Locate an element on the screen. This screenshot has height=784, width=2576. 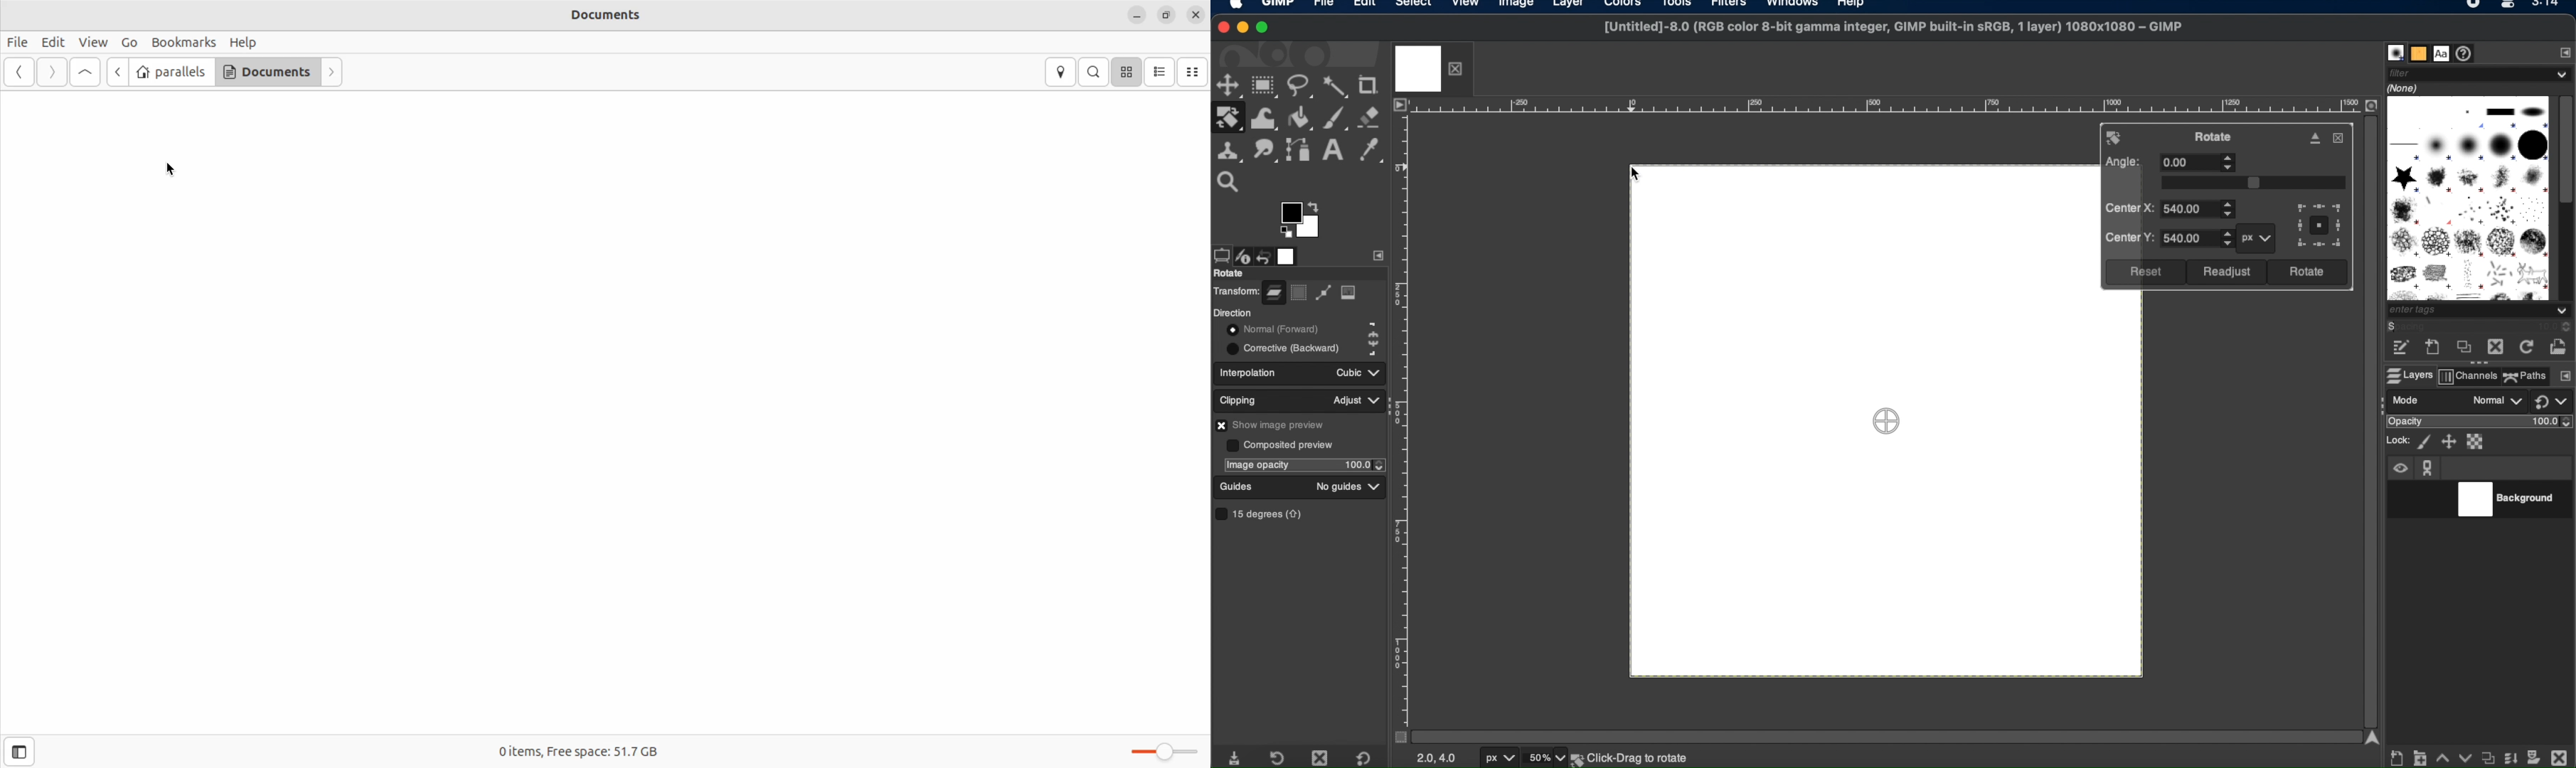
corrective backward toggle is located at coordinates (1284, 348).